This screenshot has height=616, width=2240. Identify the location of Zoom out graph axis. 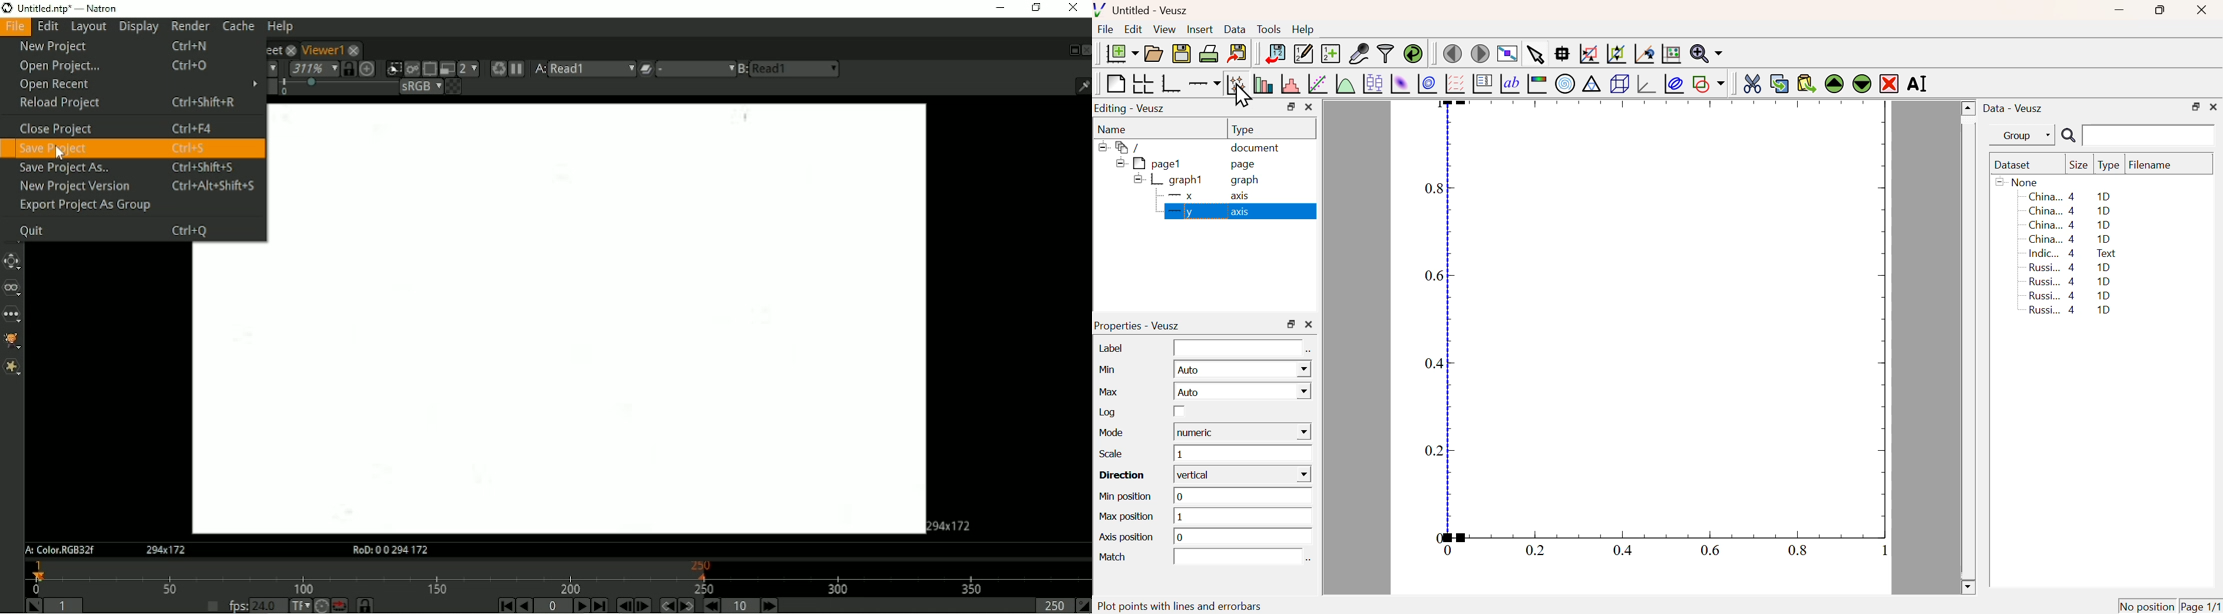
(1616, 52).